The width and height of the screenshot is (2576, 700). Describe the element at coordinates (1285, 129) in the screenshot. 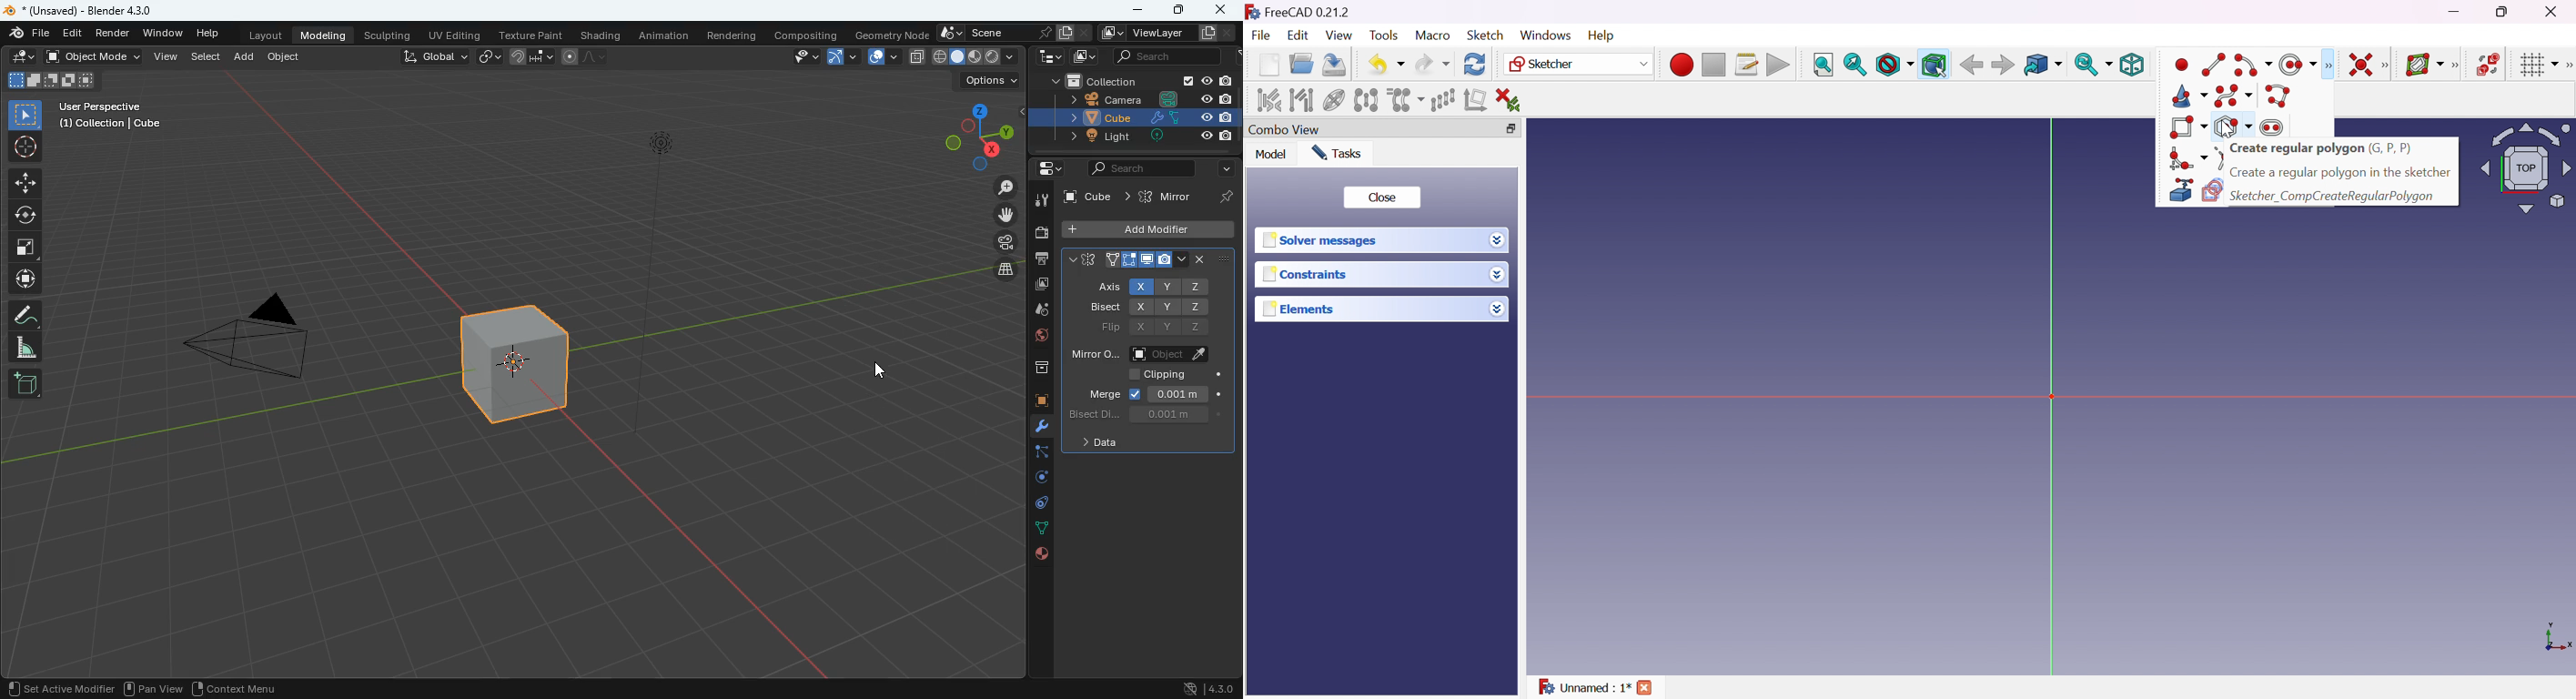

I see `Combo View` at that location.